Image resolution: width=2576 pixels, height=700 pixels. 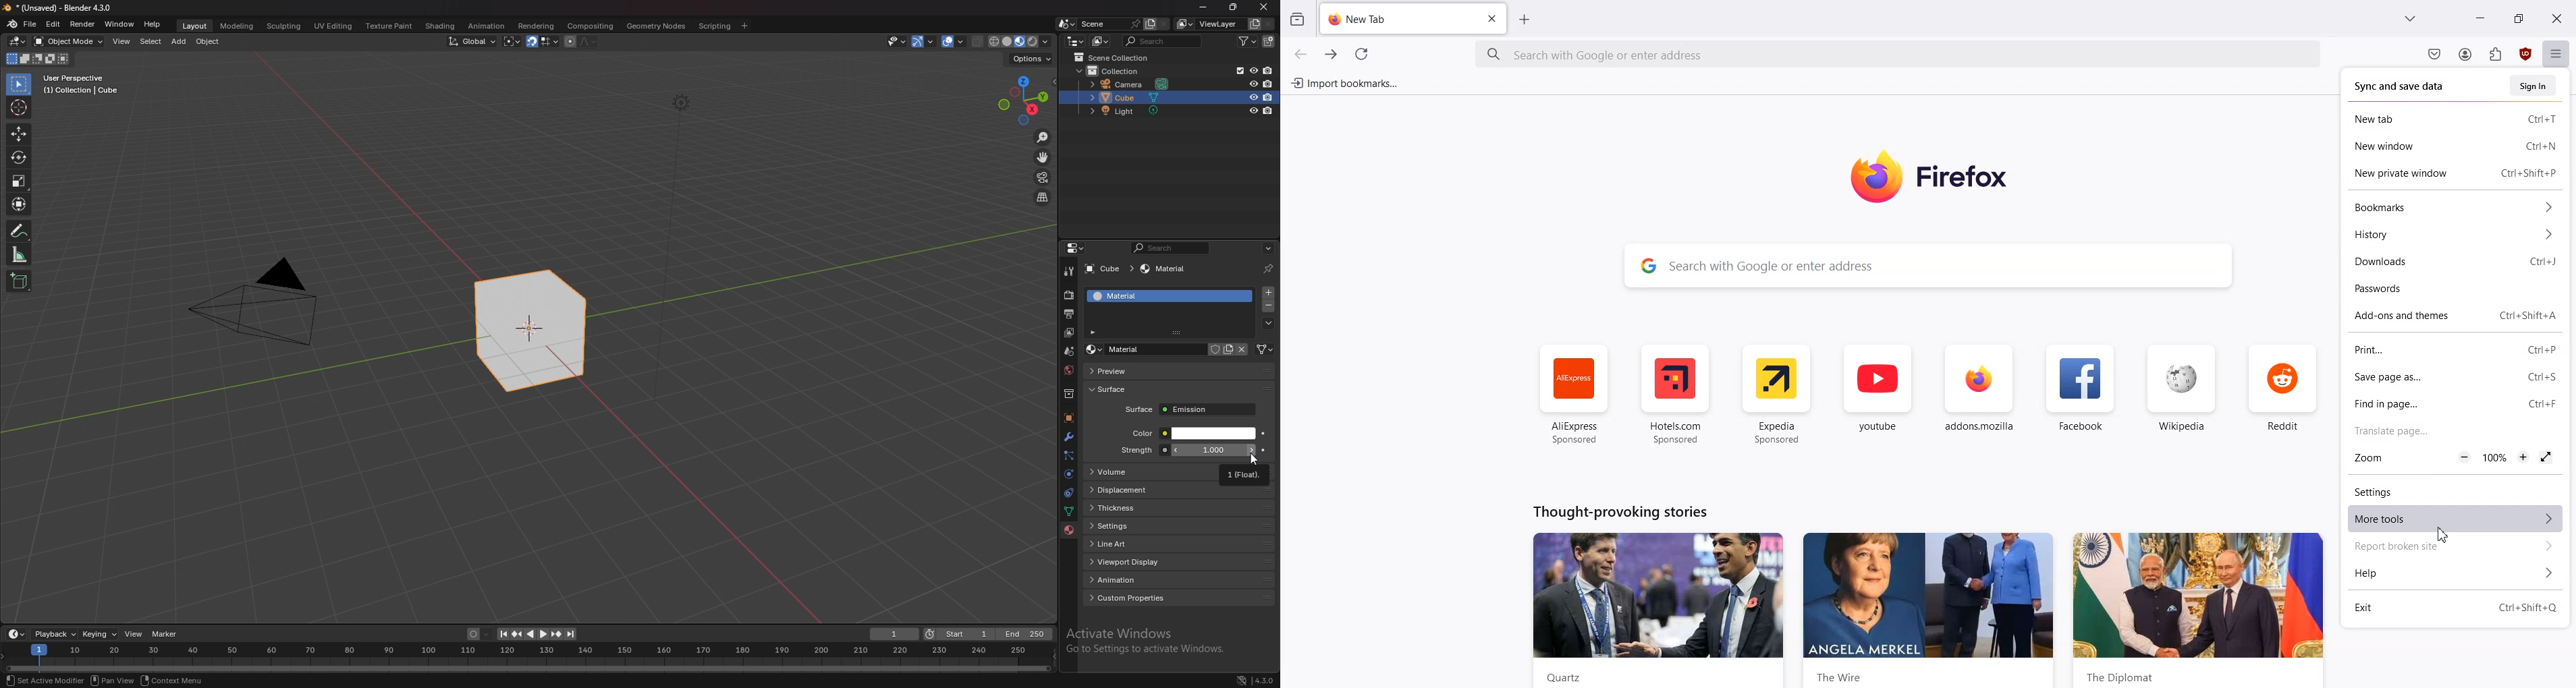 I want to click on Close, so click(x=2556, y=18).